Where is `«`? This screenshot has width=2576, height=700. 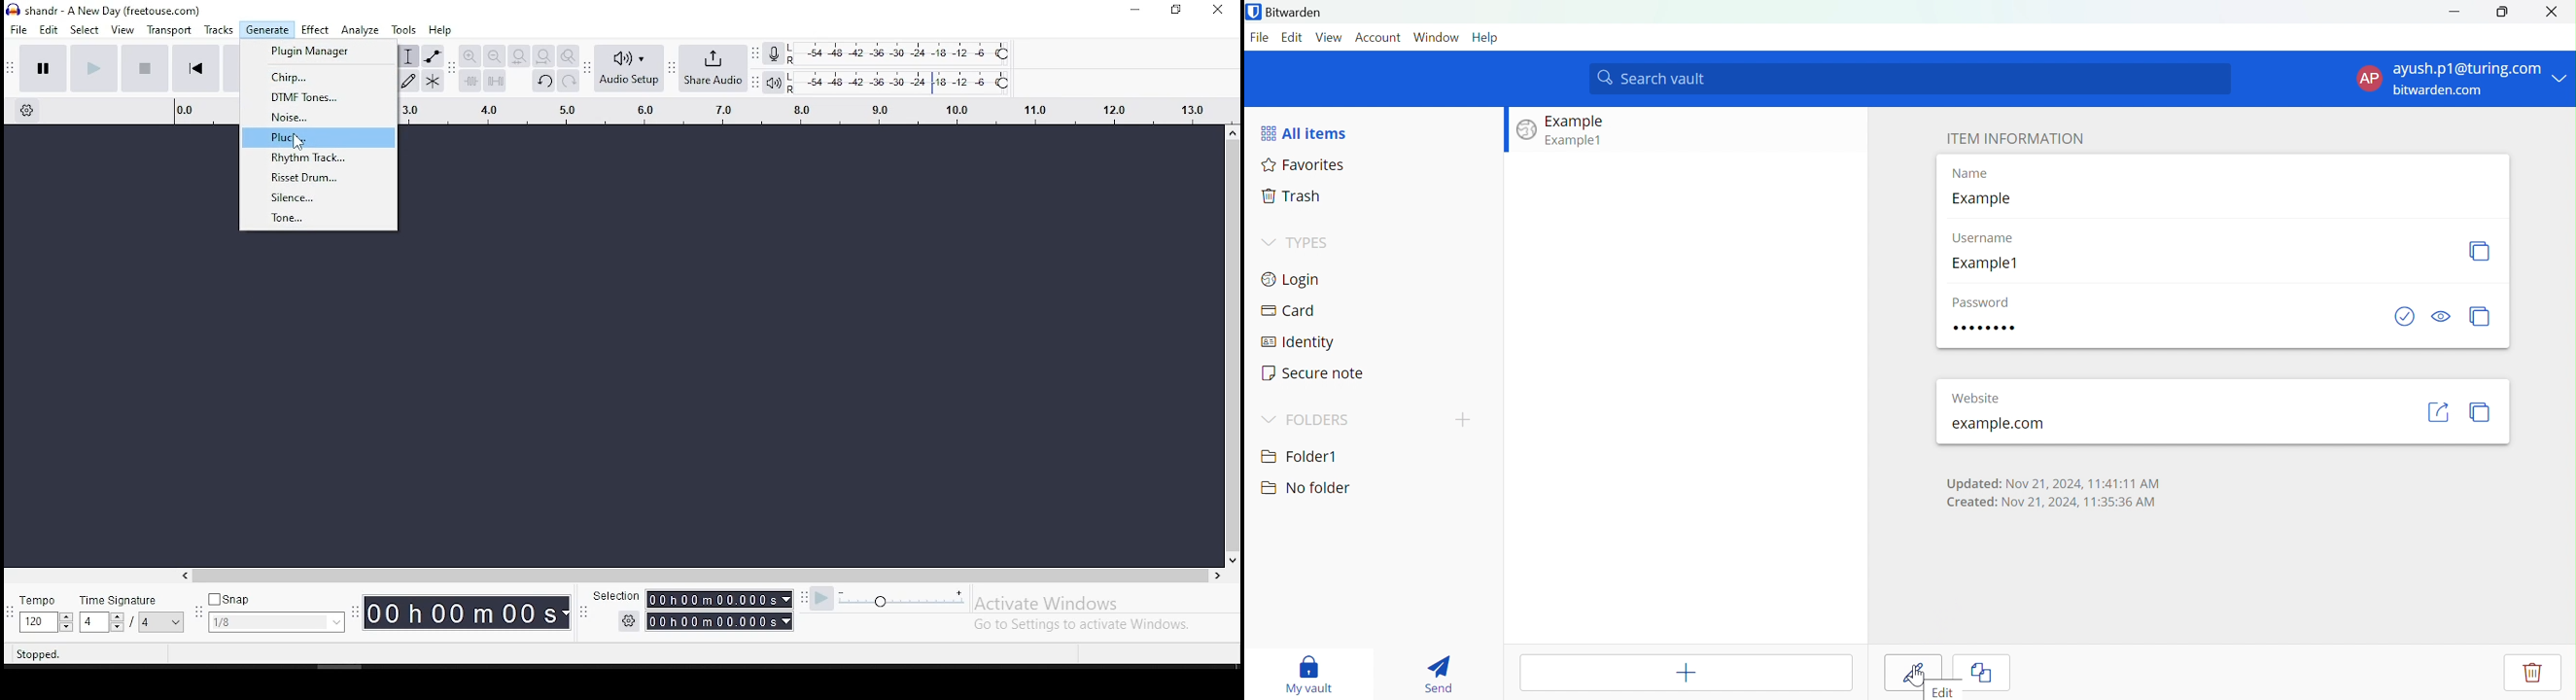 « is located at coordinates (2439, 406).